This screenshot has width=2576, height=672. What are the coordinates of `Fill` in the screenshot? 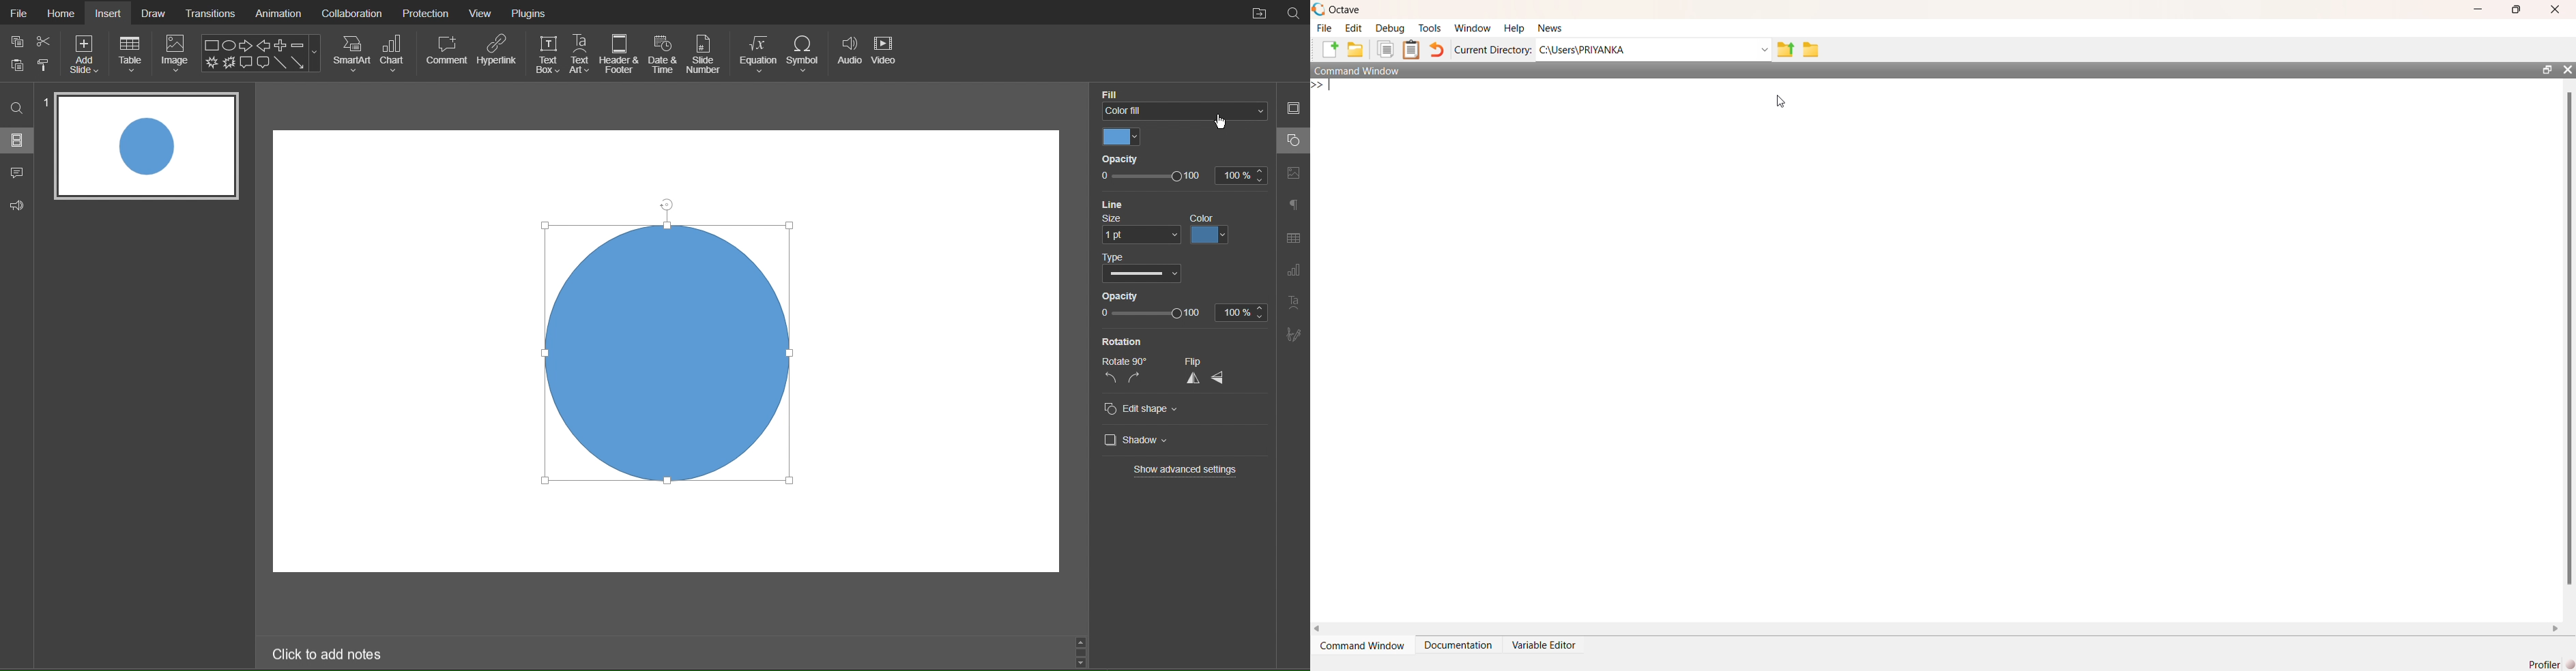 It's located at (1181, 94).